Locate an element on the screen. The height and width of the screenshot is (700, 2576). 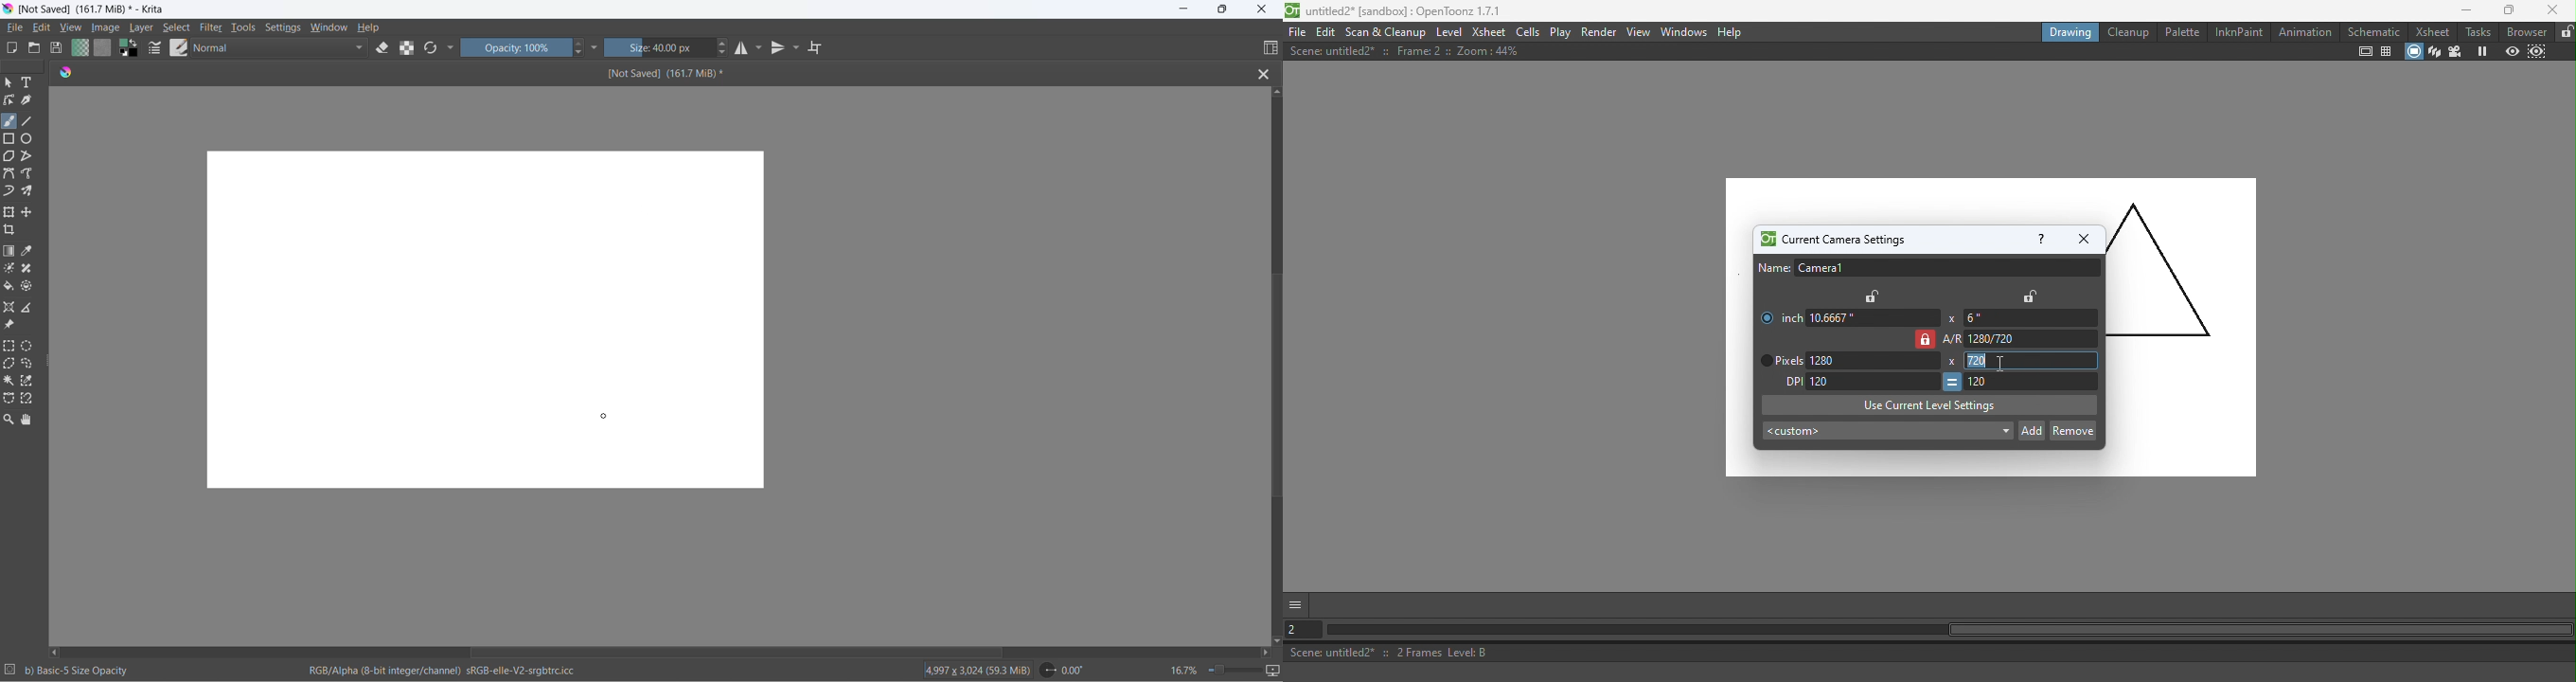
help is located at coordinates (370, 27).